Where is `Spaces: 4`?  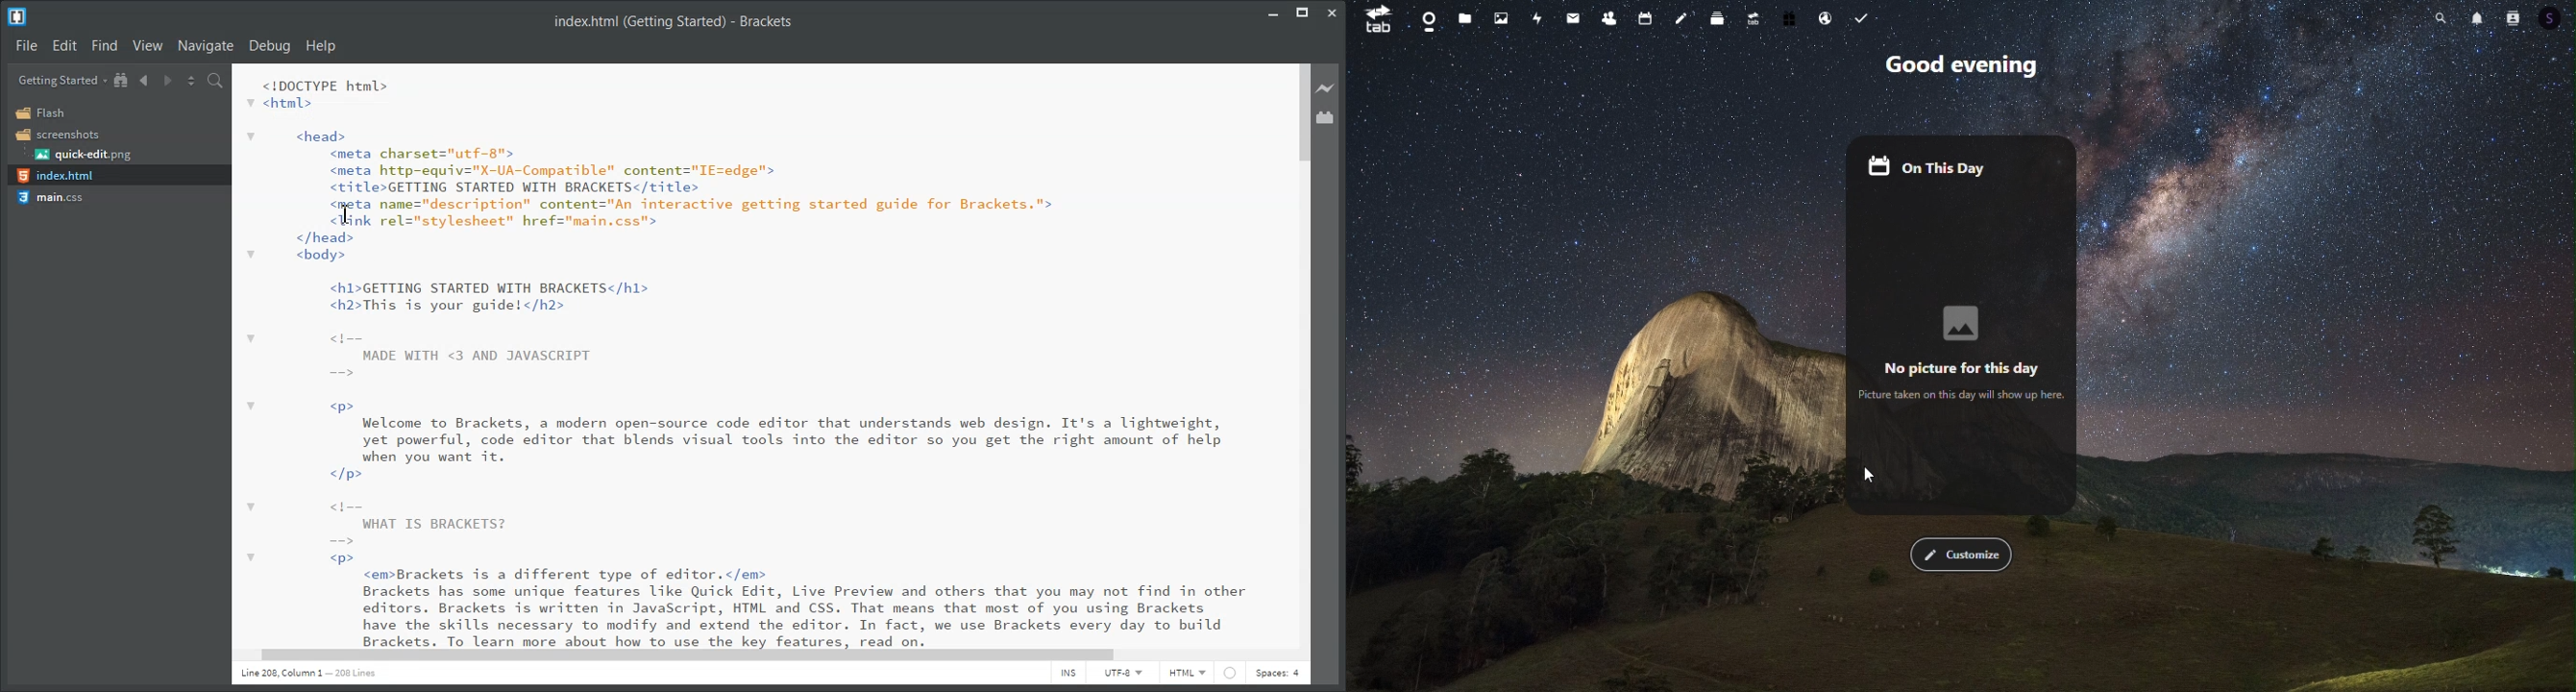 Spaces: 4 is located at coordinates (1278, 673).